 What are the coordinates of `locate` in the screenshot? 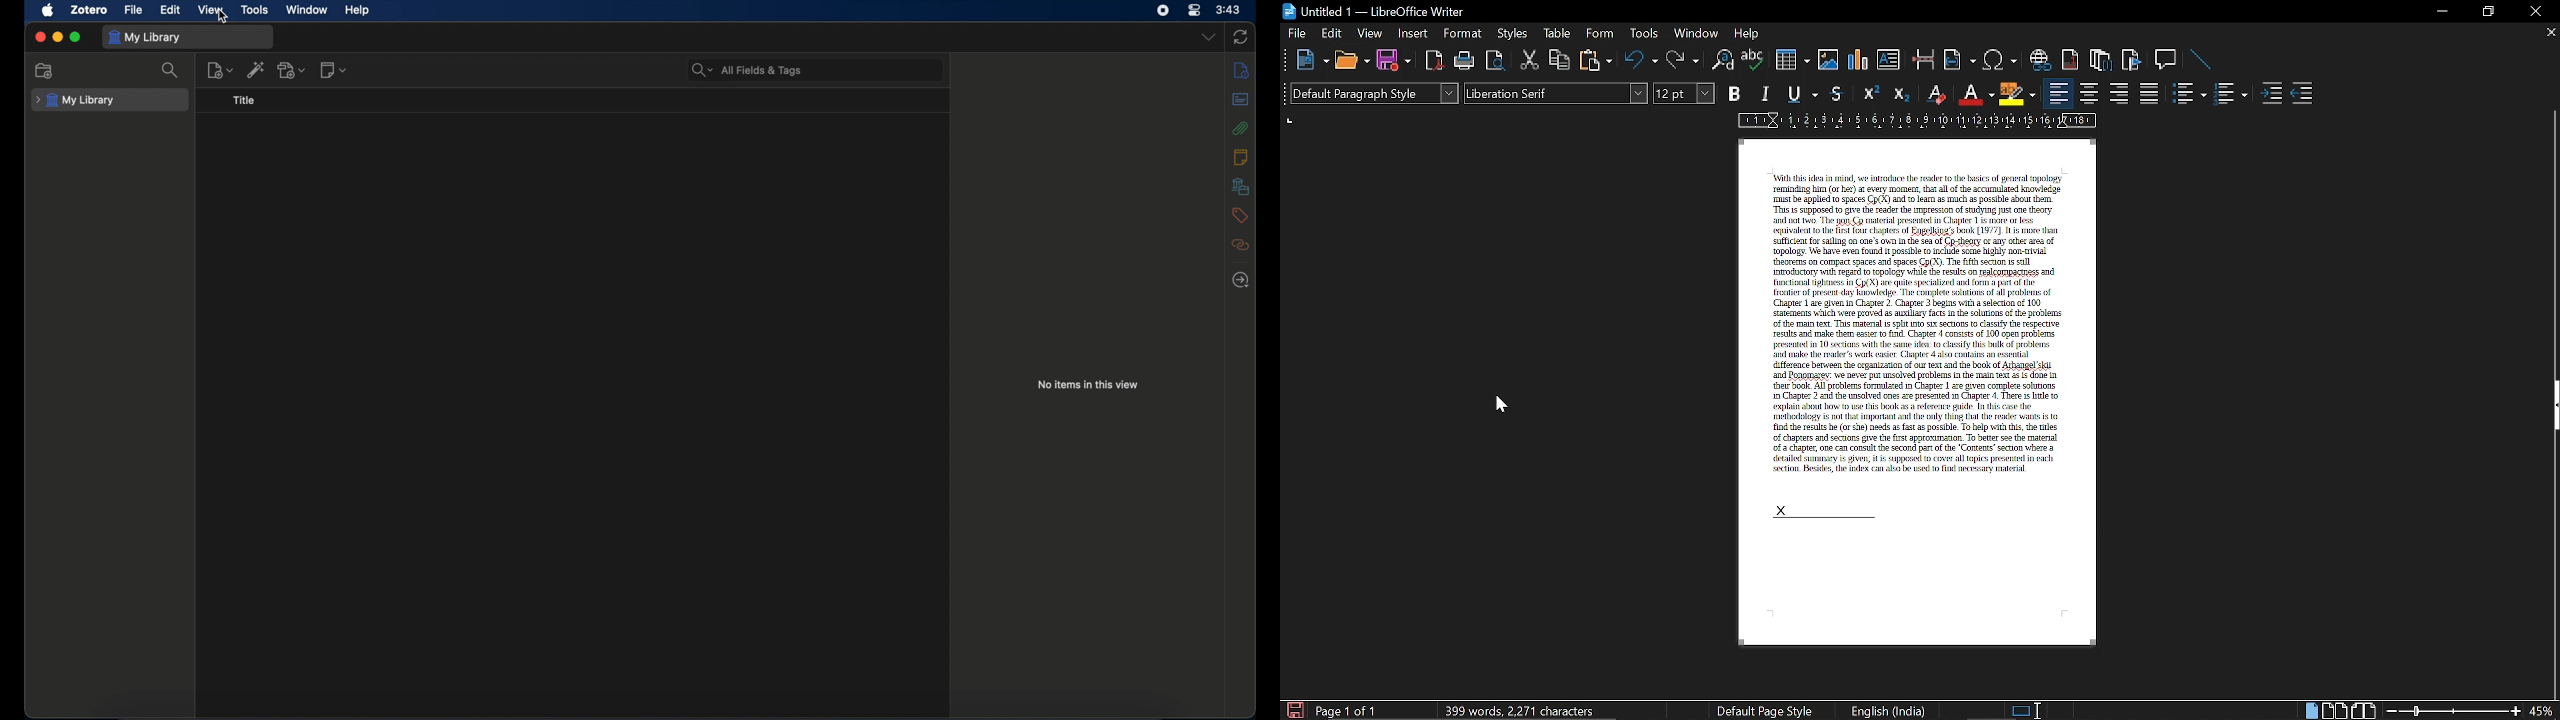 It's located at (1240, 280).